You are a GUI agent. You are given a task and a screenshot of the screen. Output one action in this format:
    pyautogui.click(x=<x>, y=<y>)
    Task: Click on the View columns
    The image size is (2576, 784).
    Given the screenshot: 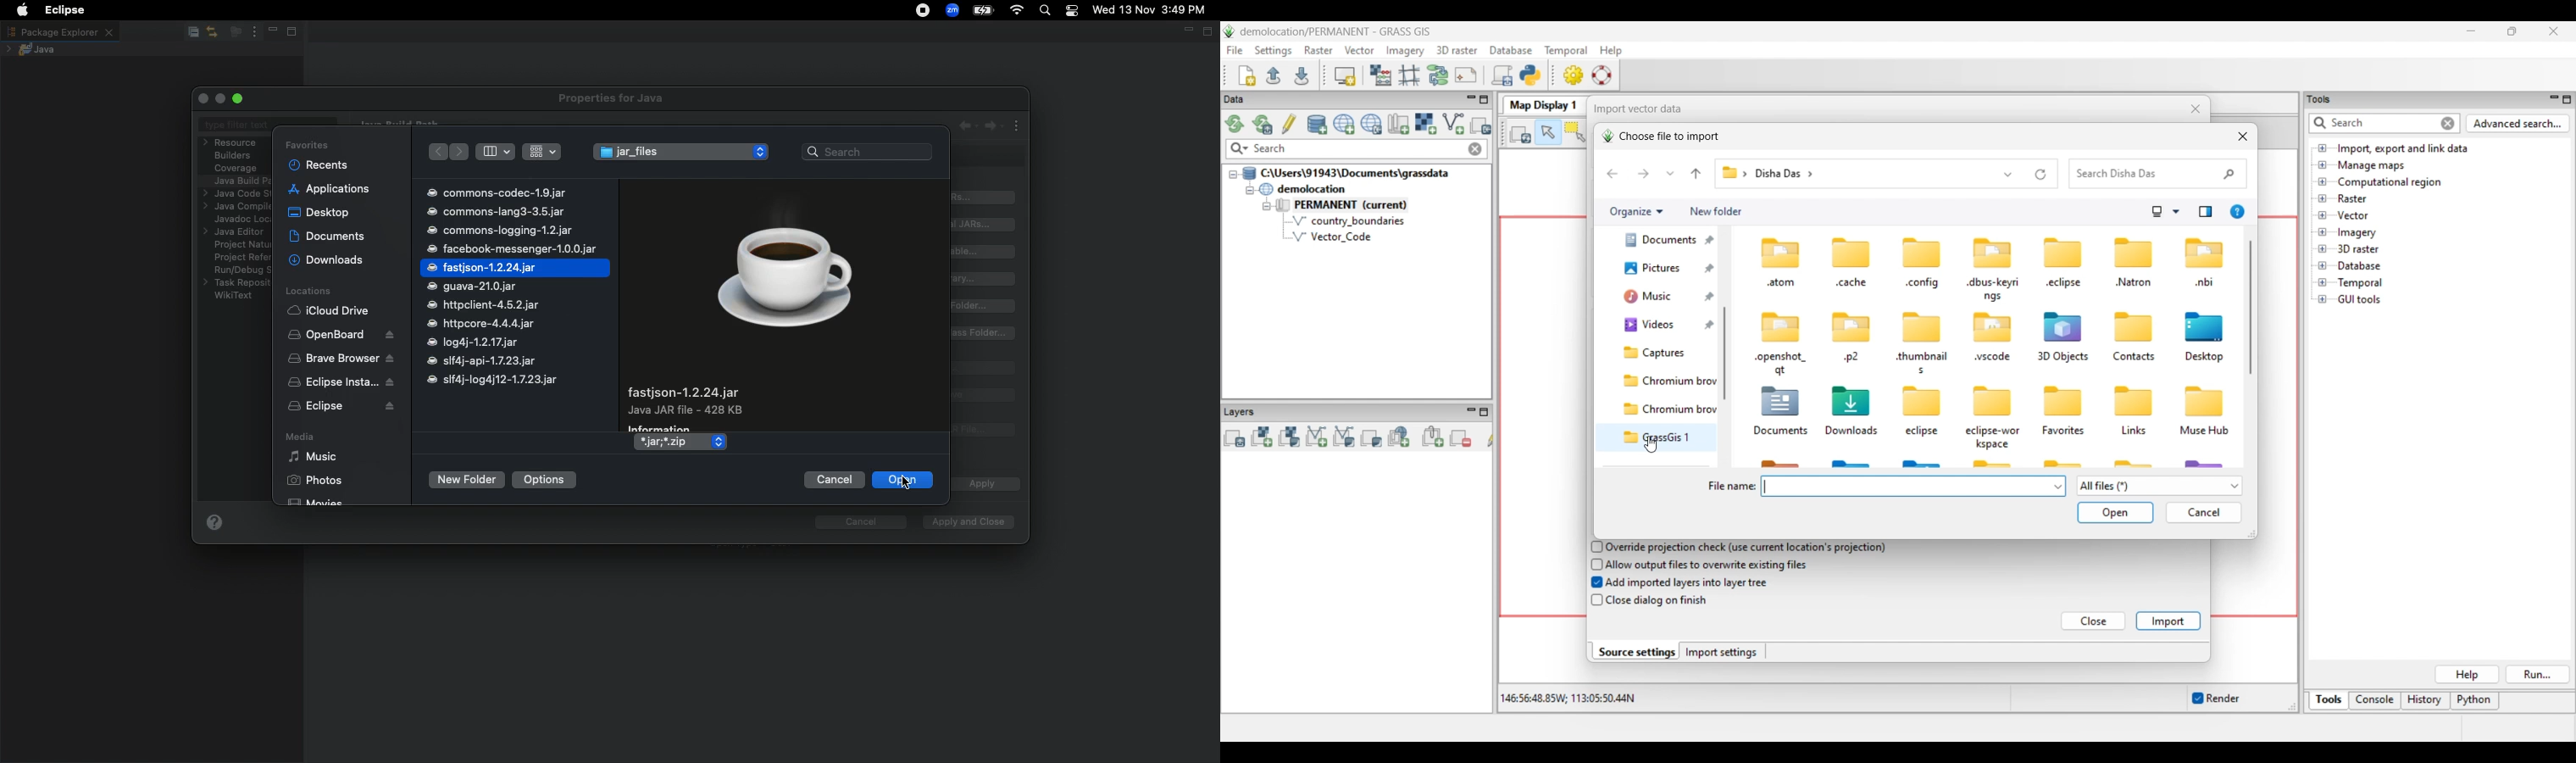 What is the action you would take?
    pyautogui.click(x=495, y=151)
    